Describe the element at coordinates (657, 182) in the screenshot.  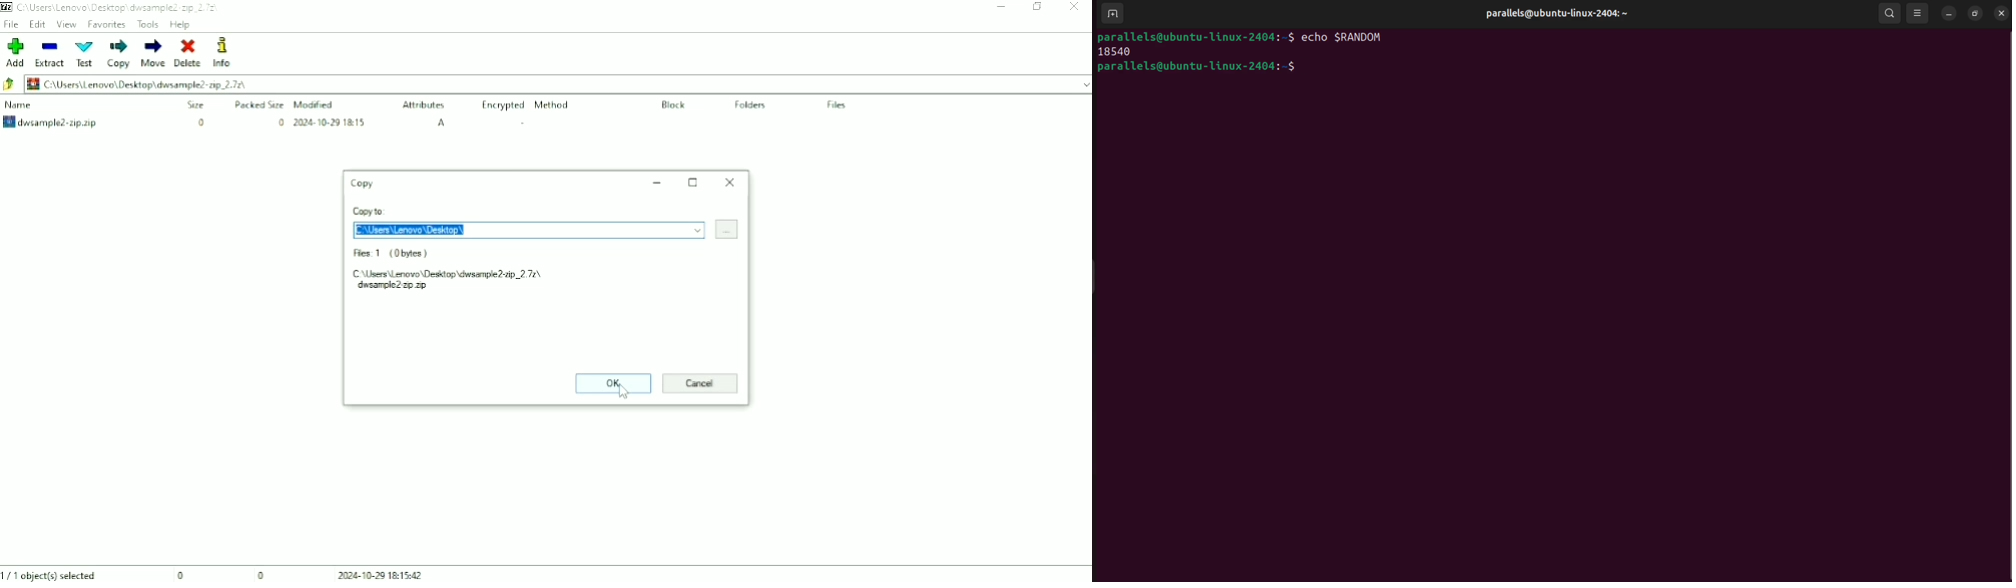
I see `Minimize` at that location.